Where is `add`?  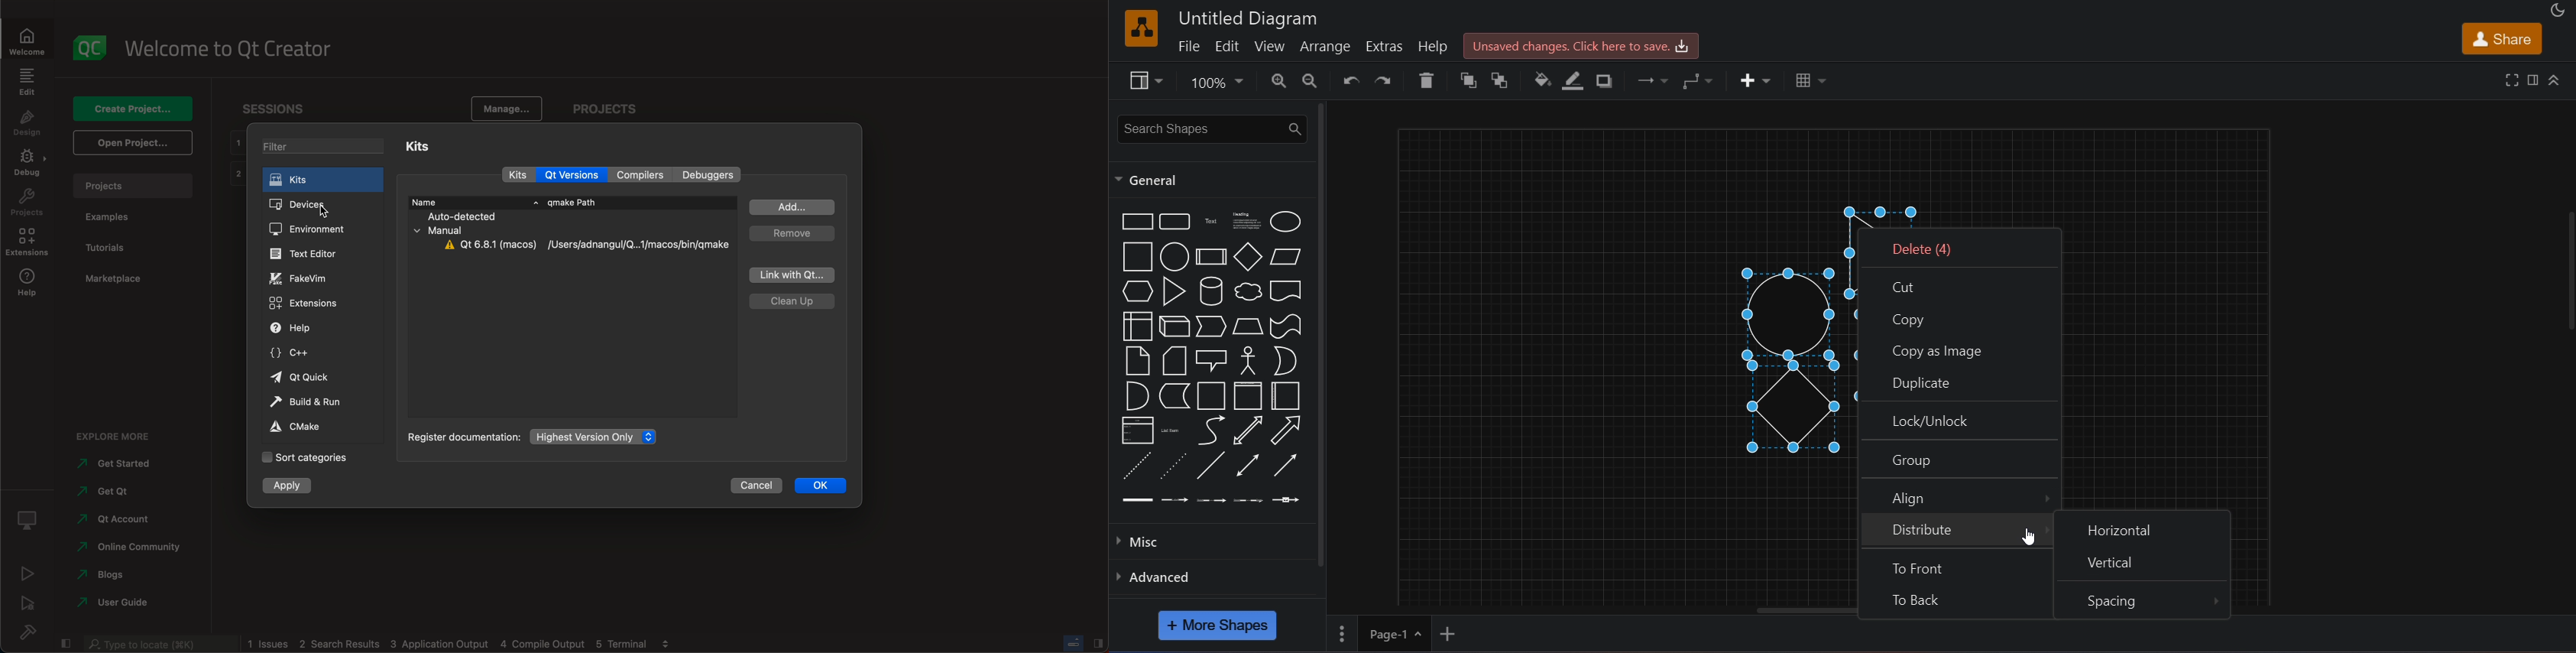
add is located at coordinates (794, 207).